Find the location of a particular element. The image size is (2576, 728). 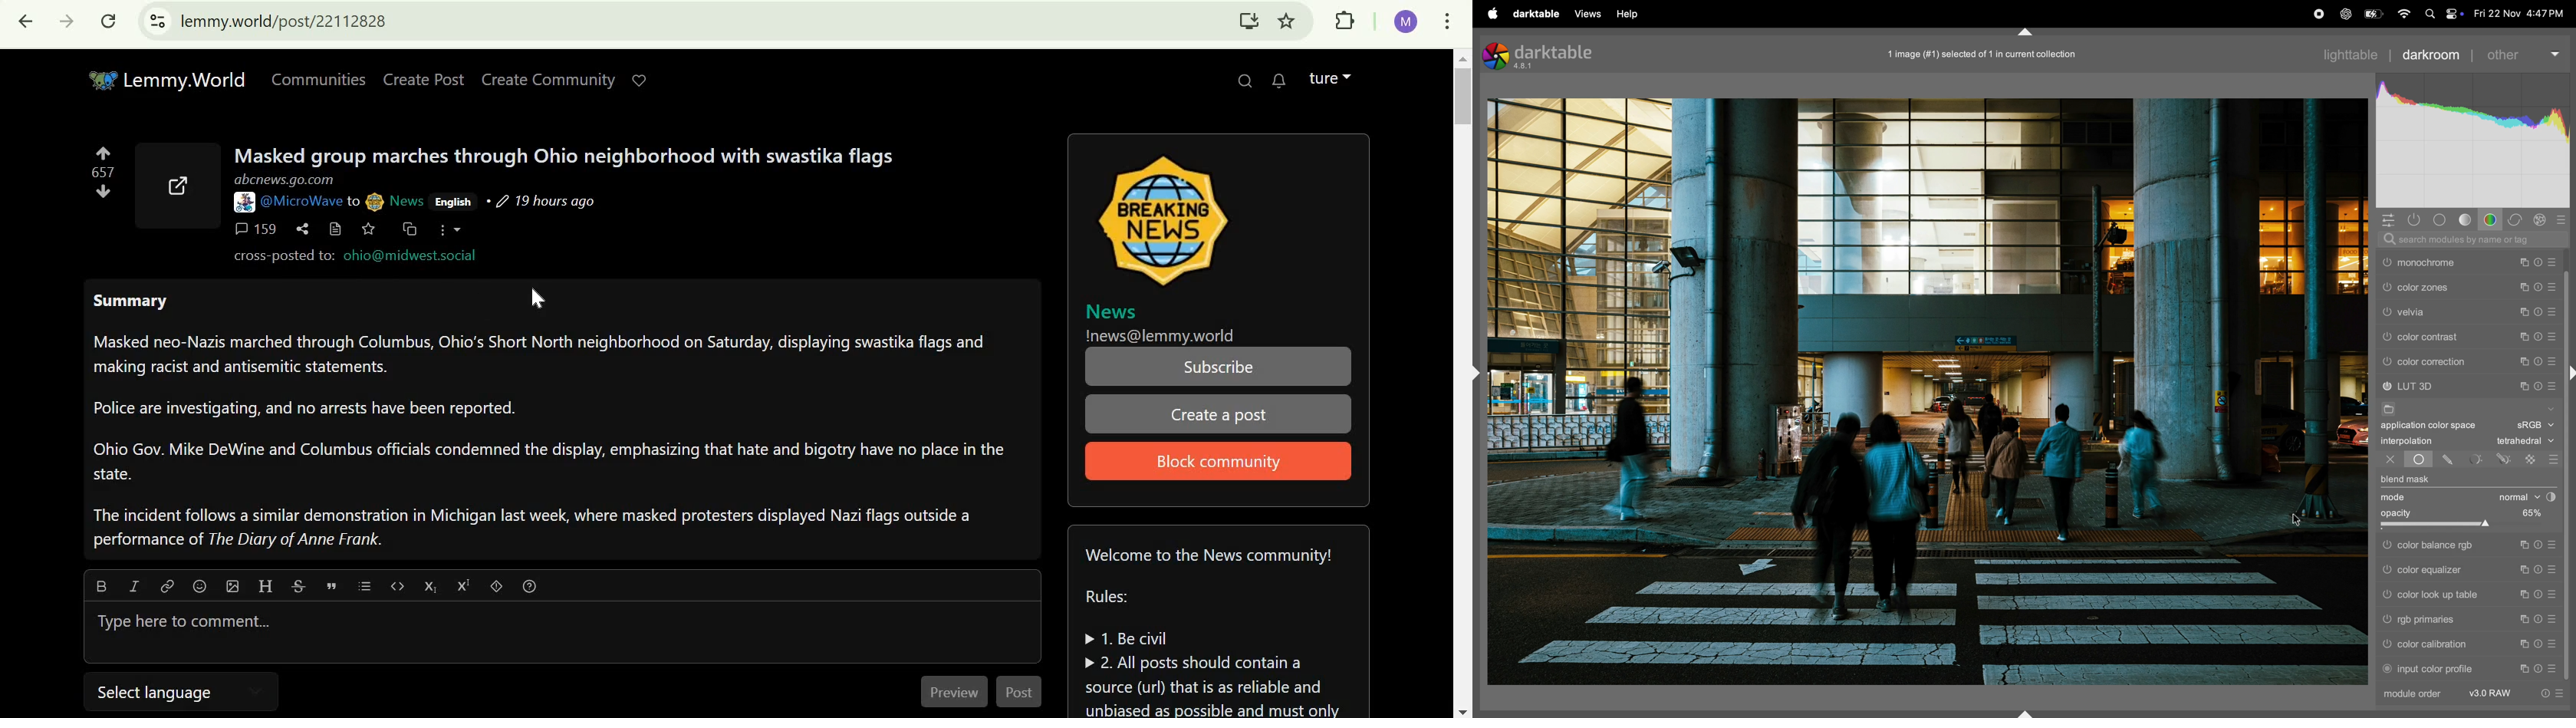

reset is located at coordinates (2539, 361).